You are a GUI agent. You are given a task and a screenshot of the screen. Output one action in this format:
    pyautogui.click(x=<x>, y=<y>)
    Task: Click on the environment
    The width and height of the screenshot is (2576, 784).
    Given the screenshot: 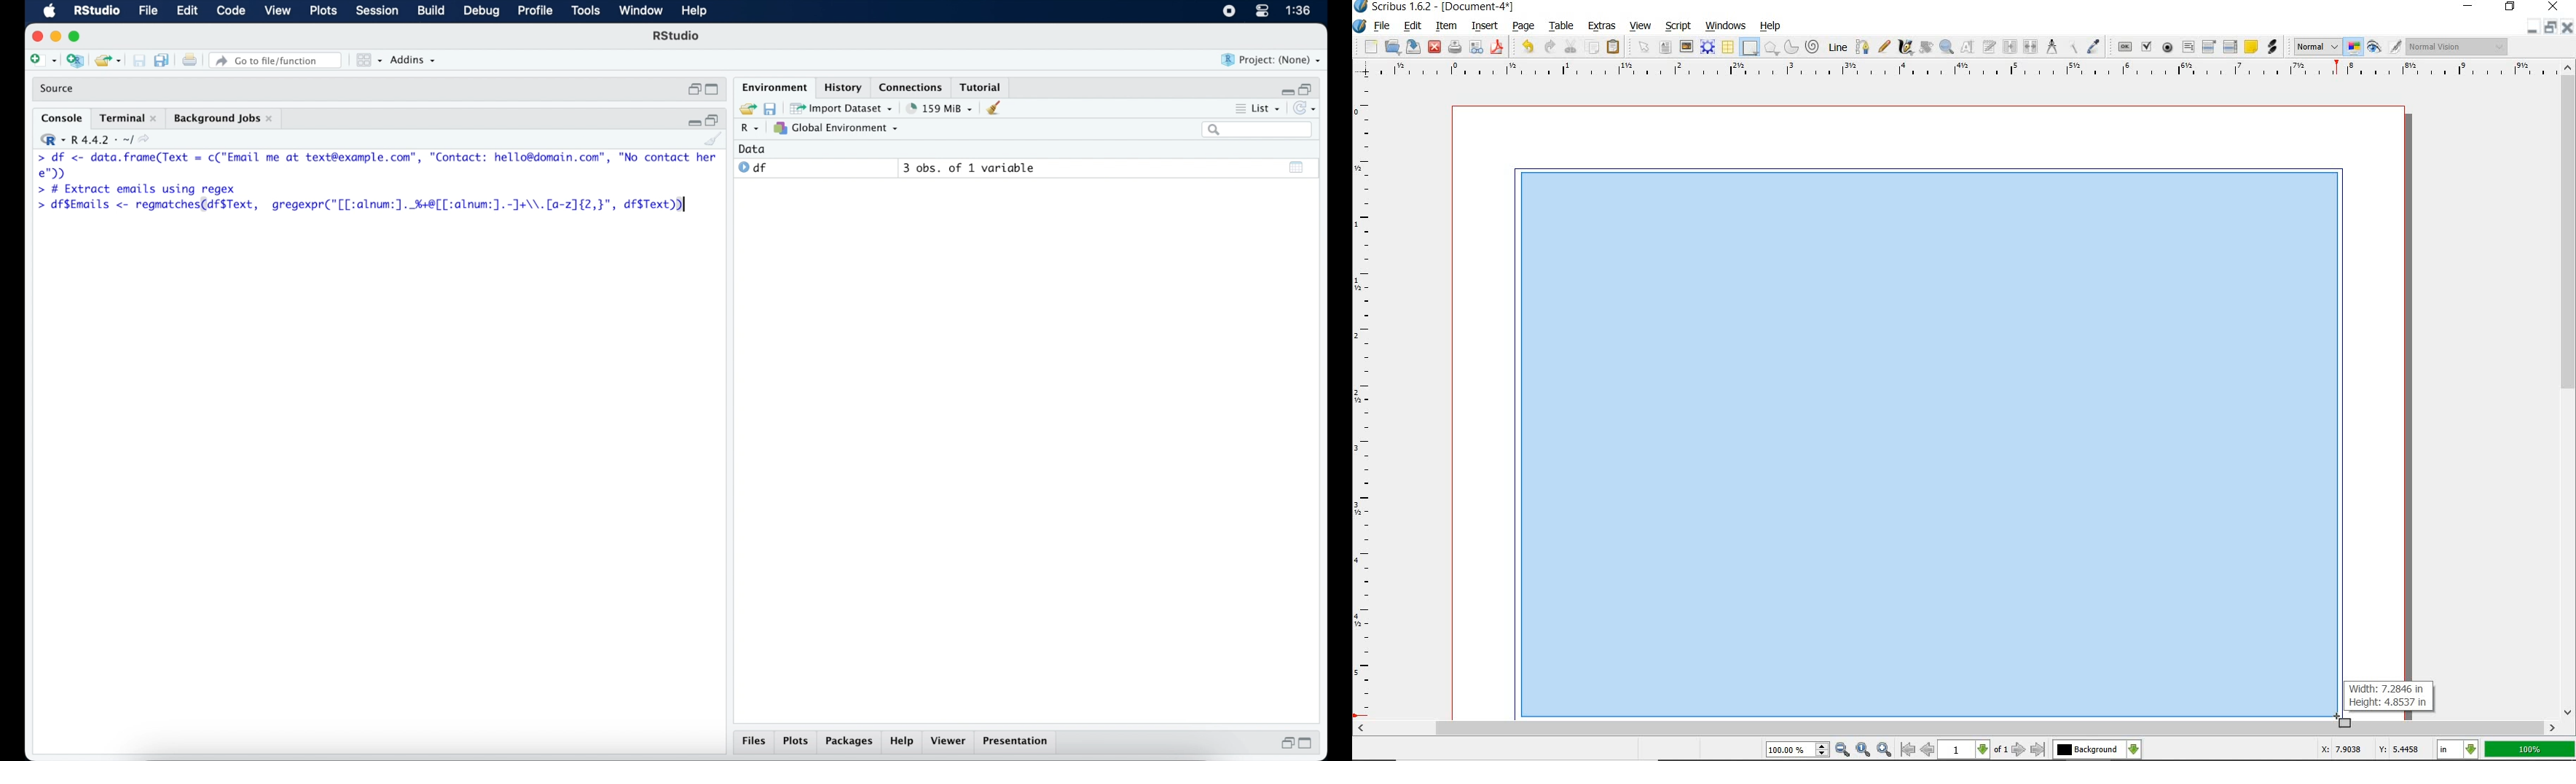 What is the action you would take?
    pyautogui.click(x=773, y=87)
    